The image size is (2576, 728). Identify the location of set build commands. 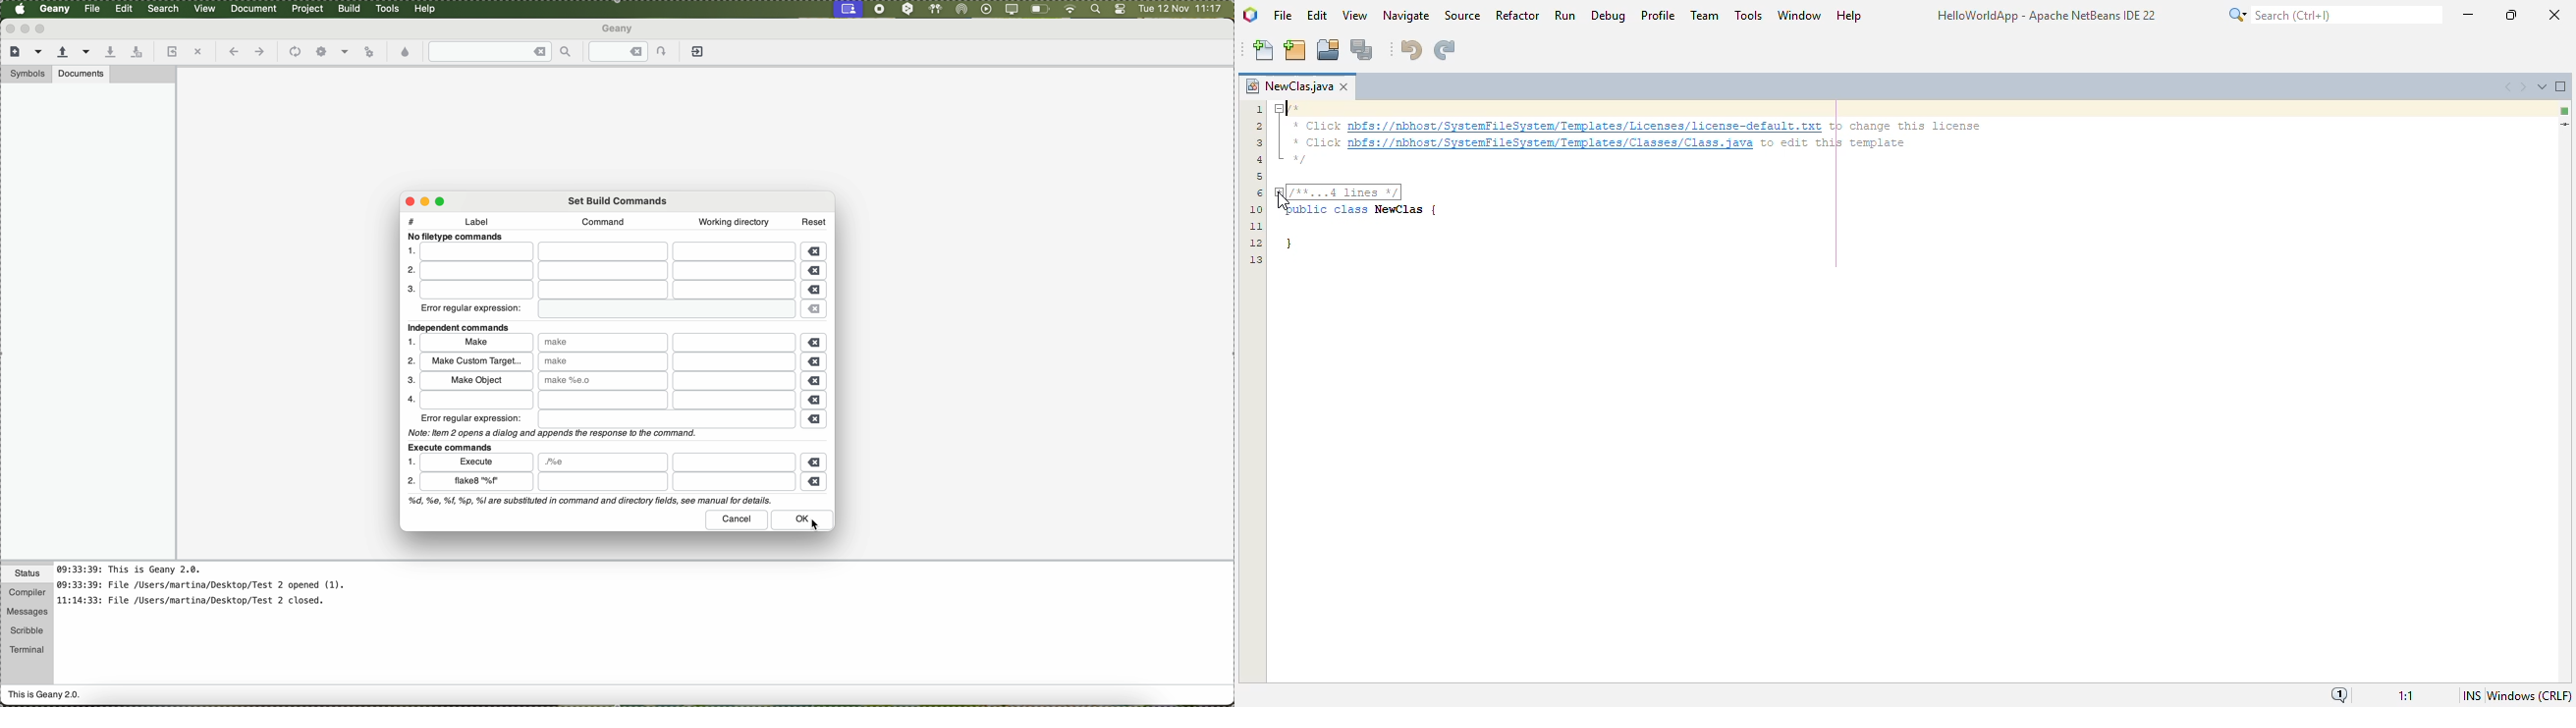
(619, 200).